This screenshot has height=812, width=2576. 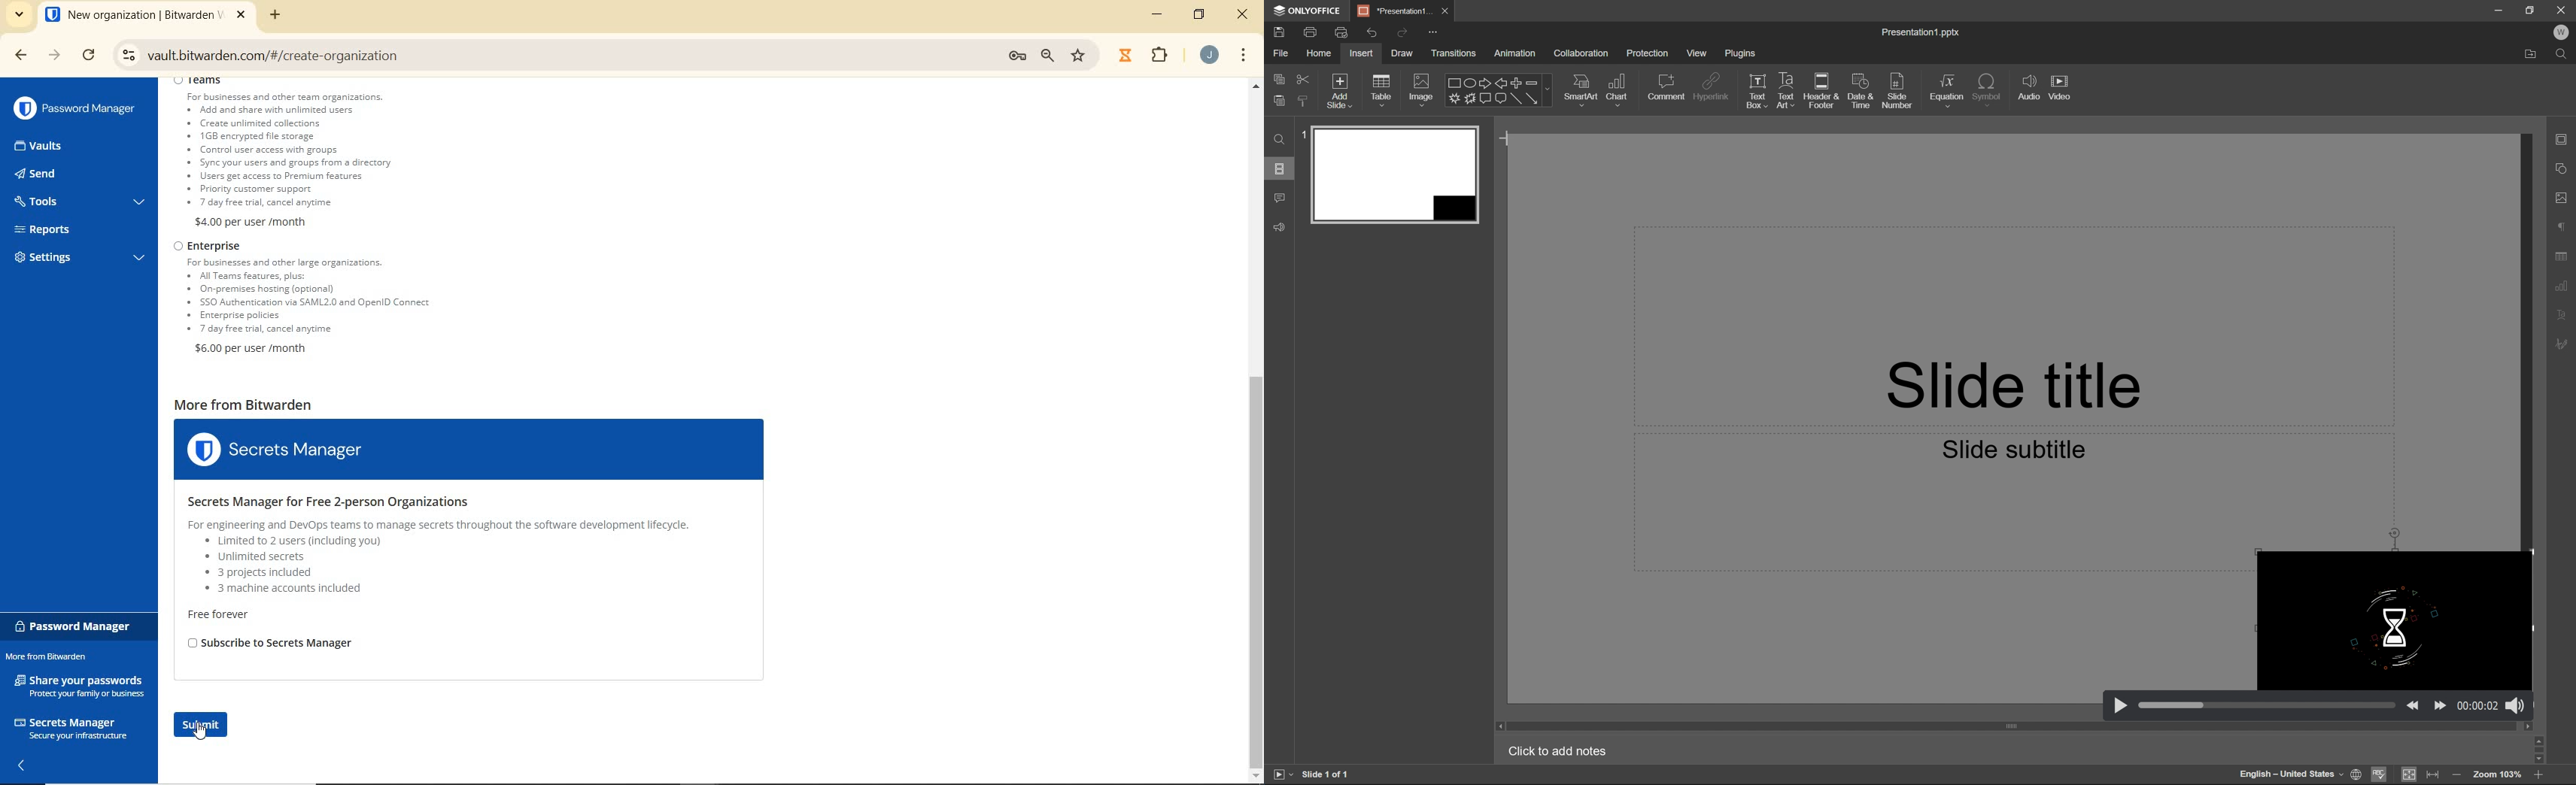 I want to click on password manager, so click(x=74, y=108).